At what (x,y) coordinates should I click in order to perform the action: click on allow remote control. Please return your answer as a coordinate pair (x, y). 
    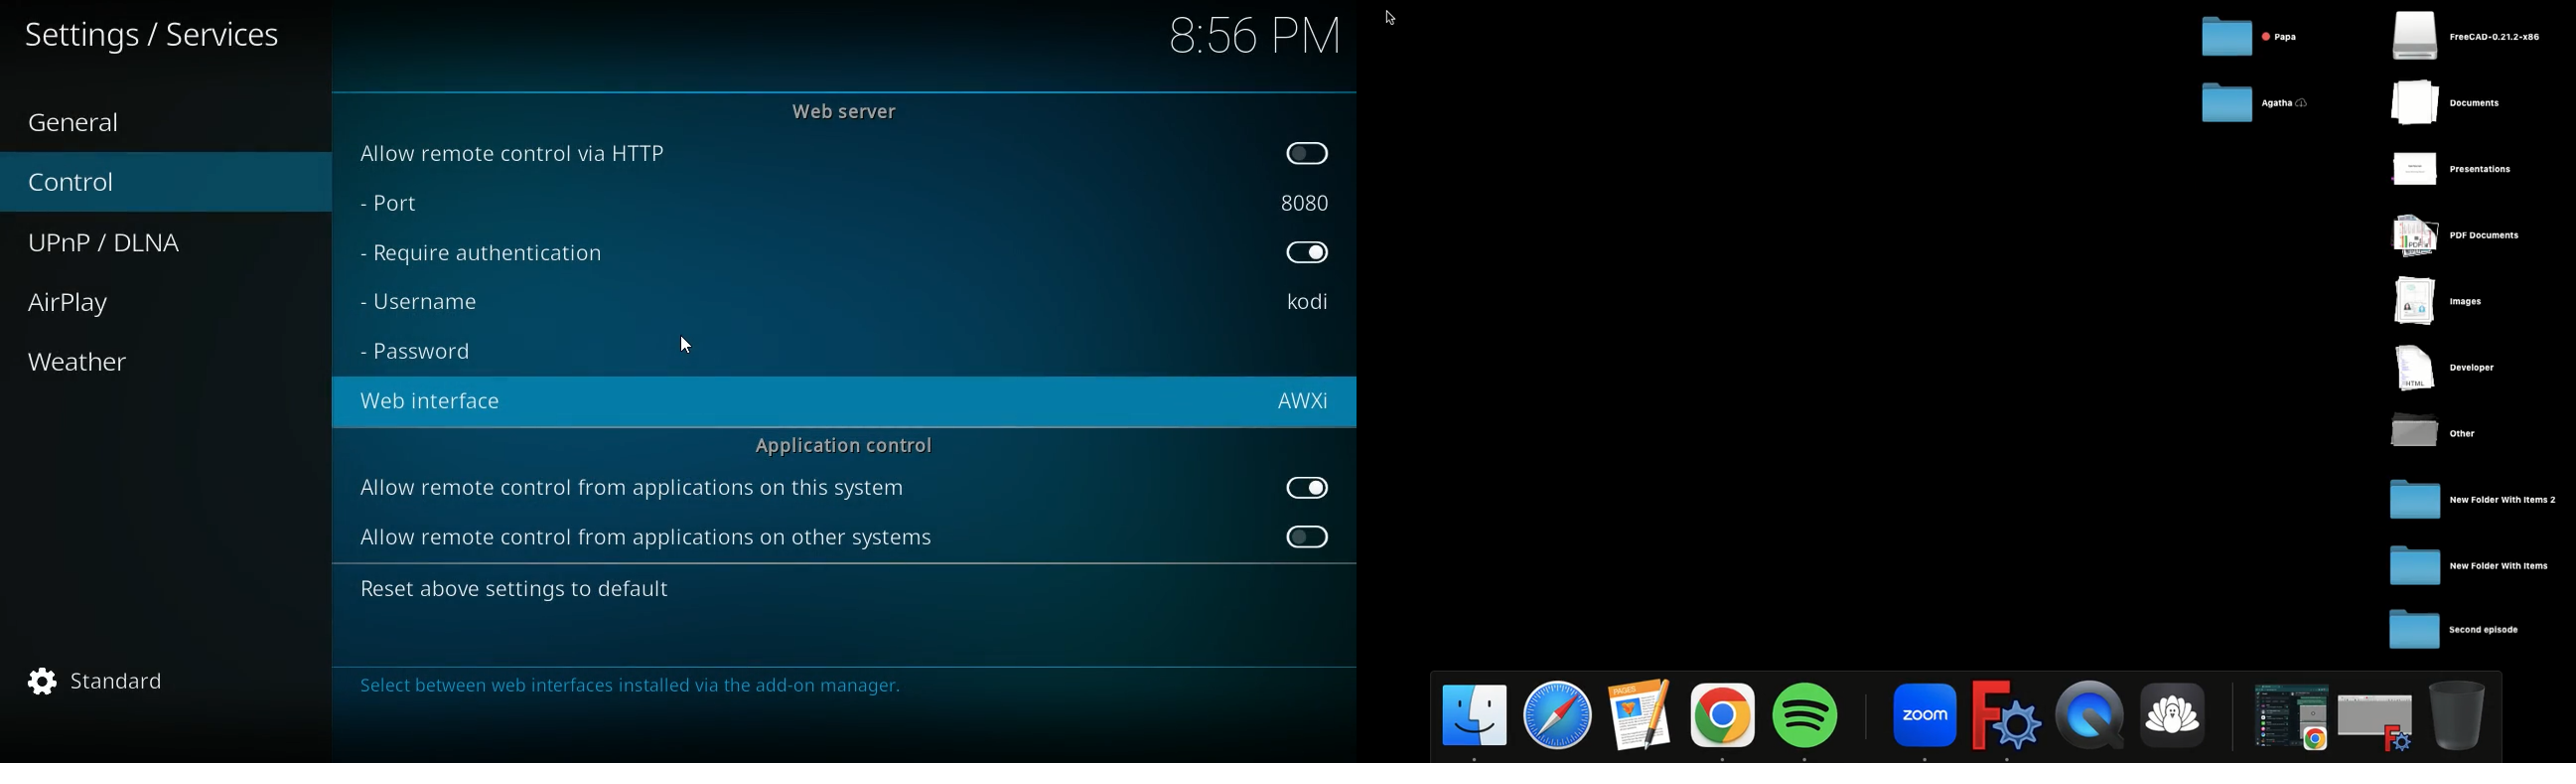
    Looking at the image, I should click on (644, 540).